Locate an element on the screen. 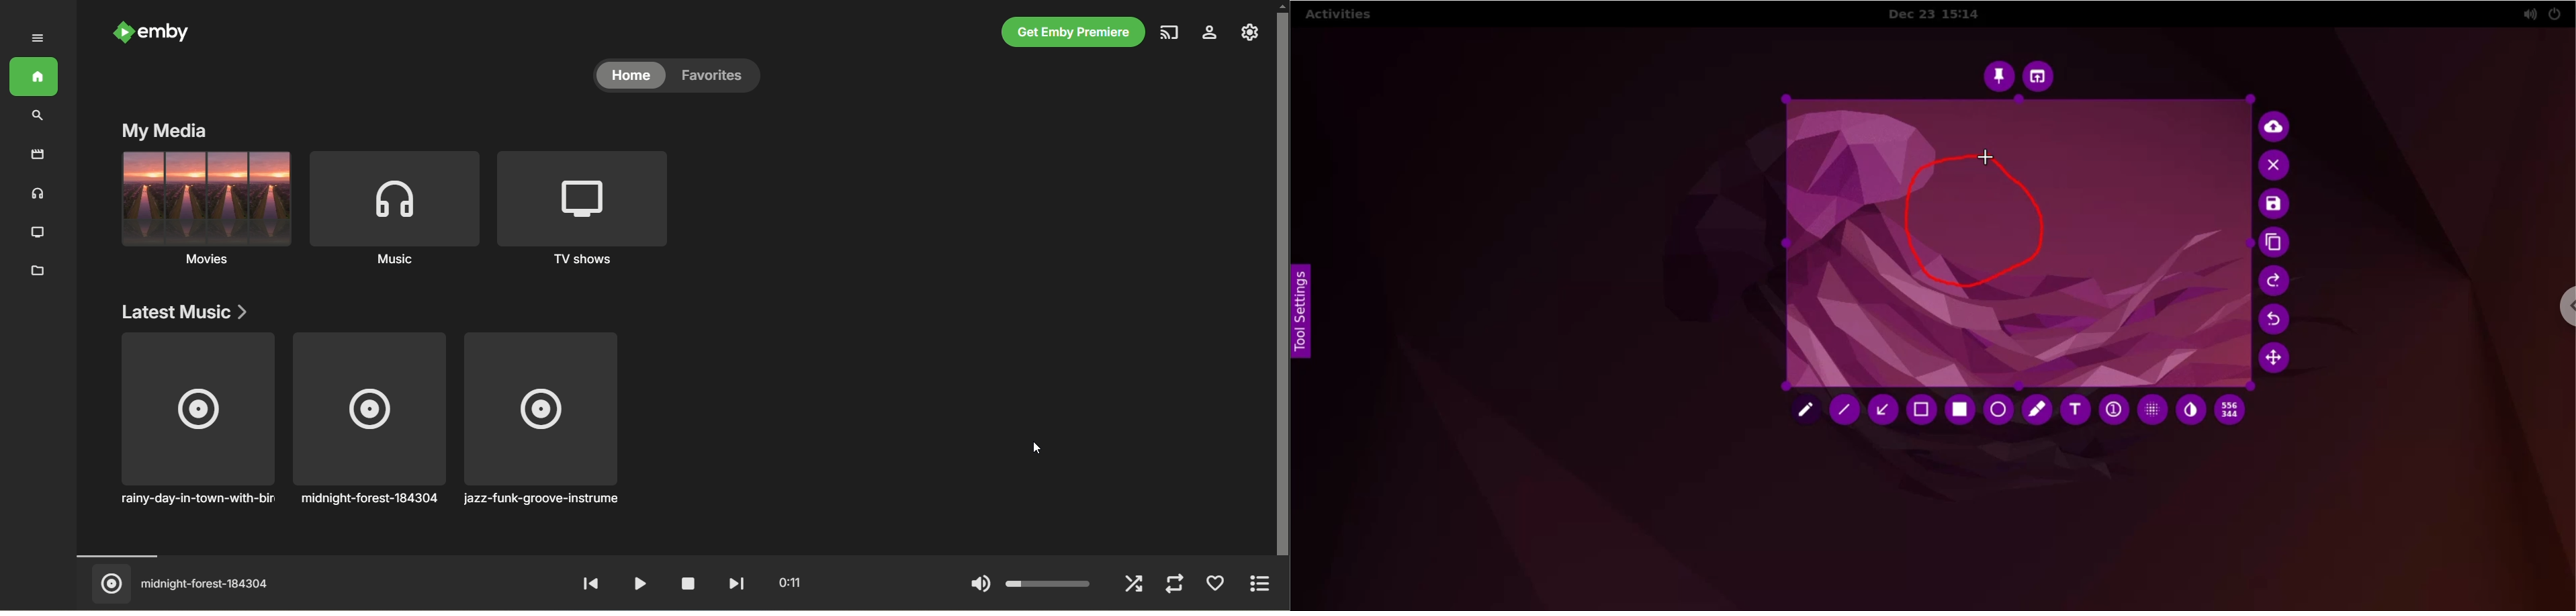 The image size is (2576, 616). copy to clipboard is located at coordinates (2280, 243).